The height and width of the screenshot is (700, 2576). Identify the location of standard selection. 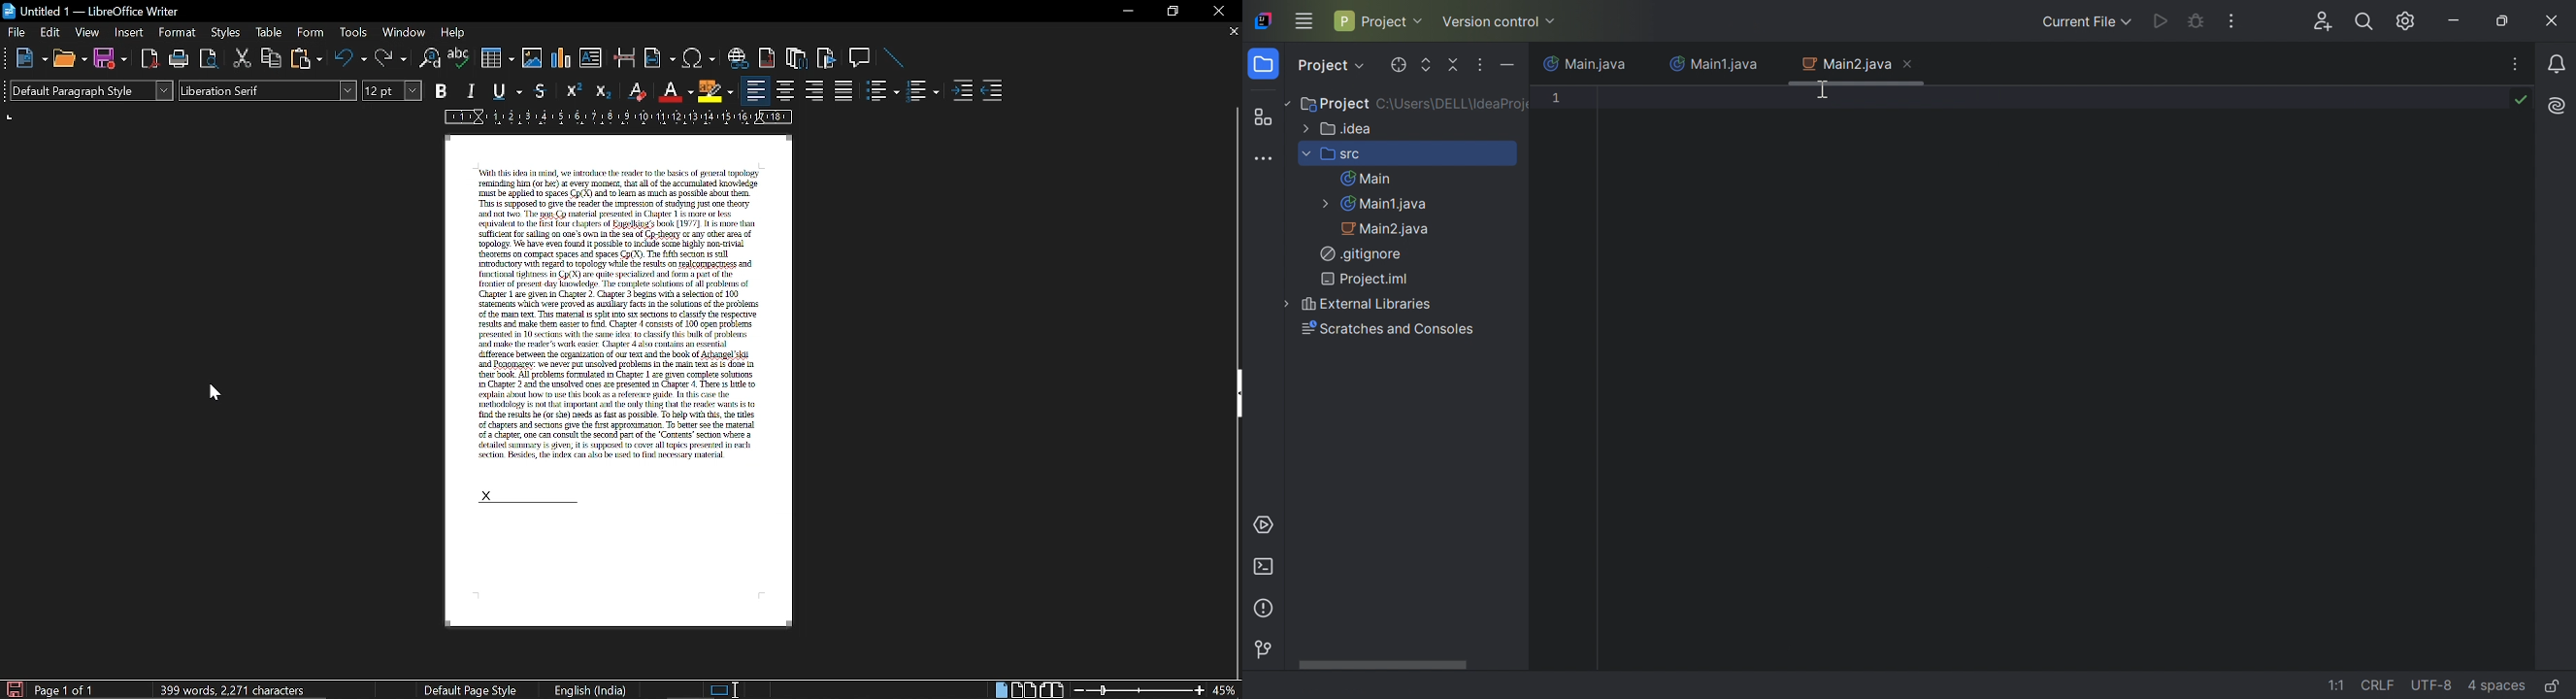
(722, 690).